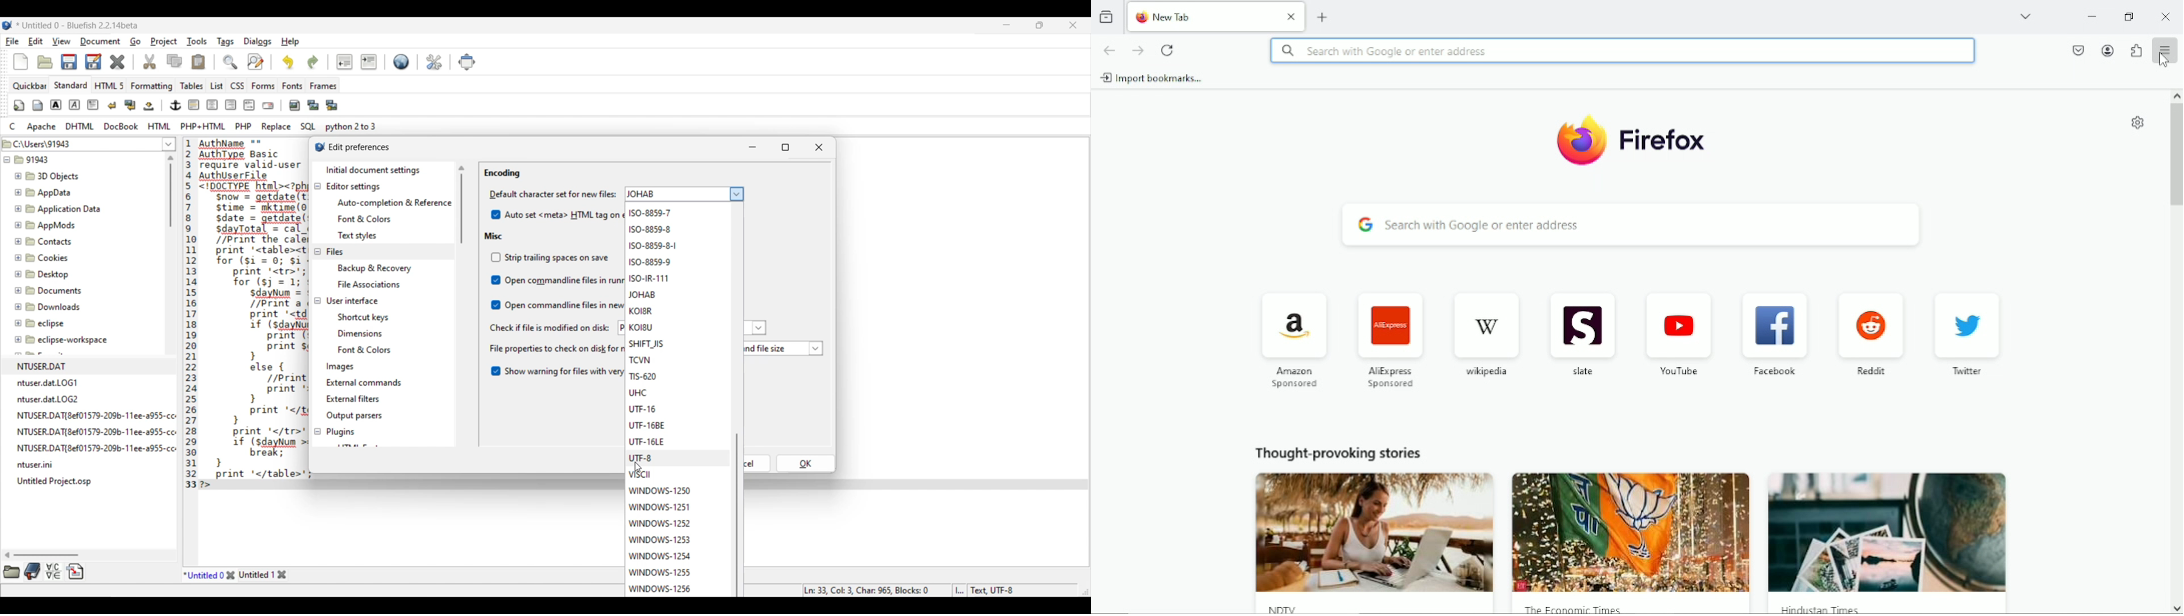 This screenshot has height=616, width=2184. What do you see at coordinates (2137, 121) in the screenshot?
I see `customize new tab` at bounding box center [2137, 121].